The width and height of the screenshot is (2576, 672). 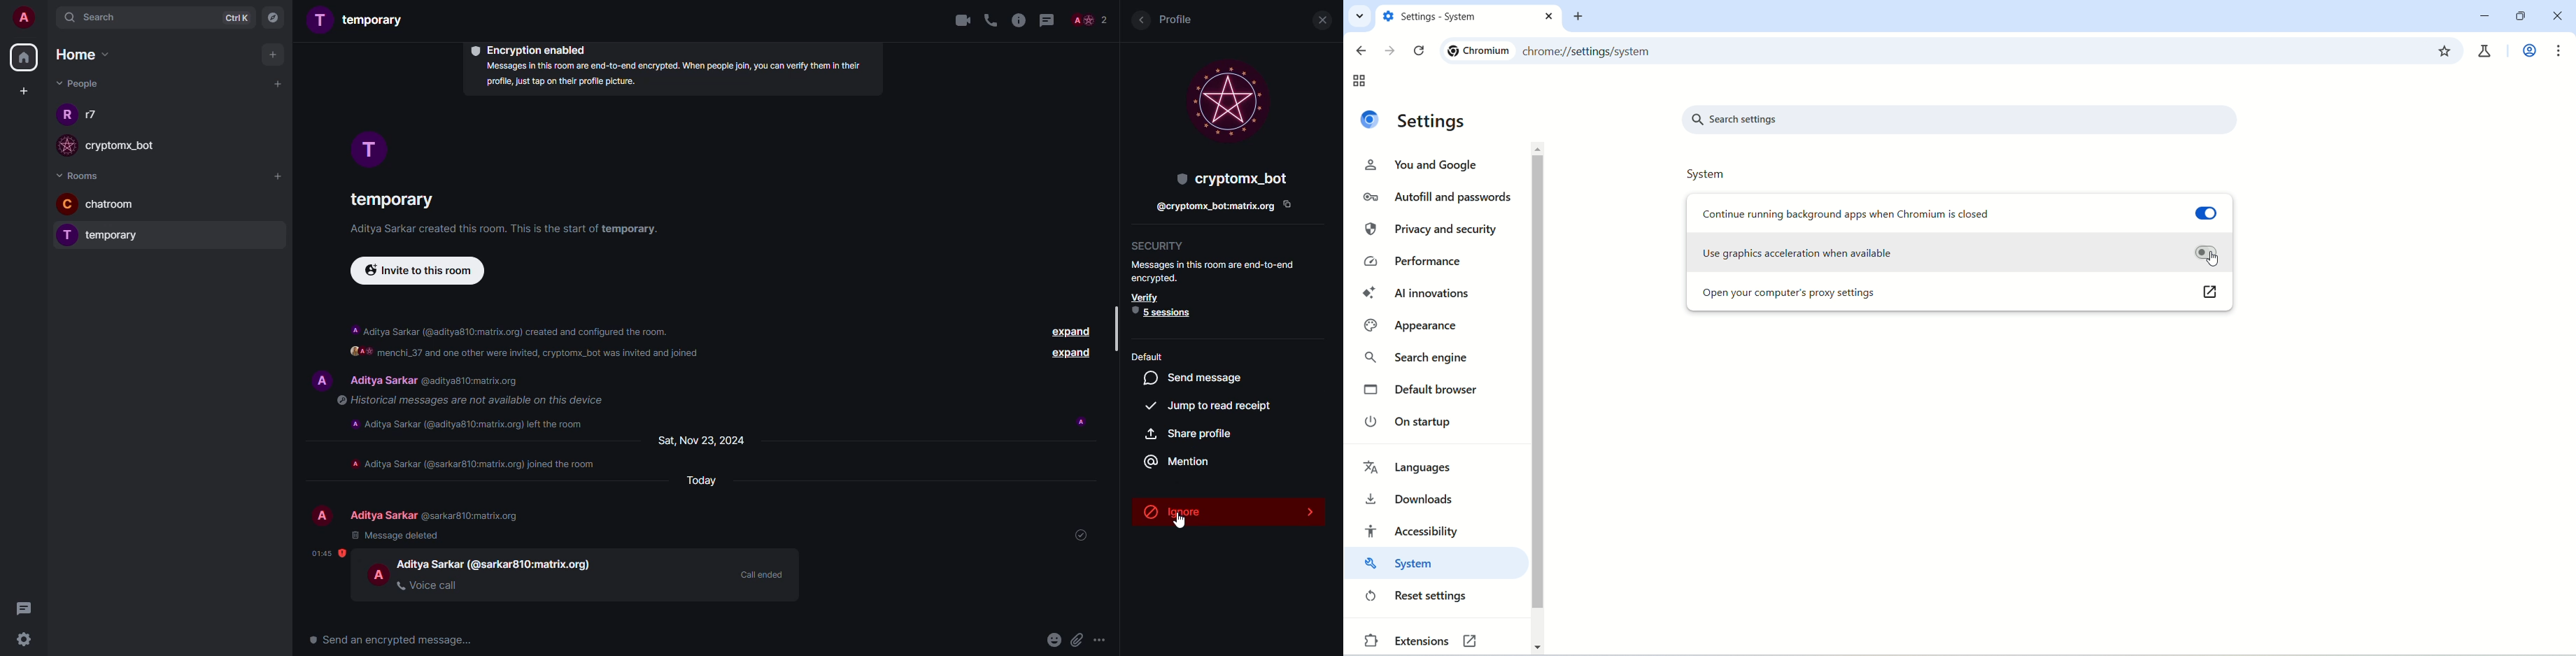 What do you see at coordinates (1287, 204) in the screenshot?
I see `copy` at bounding box center [1287, 204].